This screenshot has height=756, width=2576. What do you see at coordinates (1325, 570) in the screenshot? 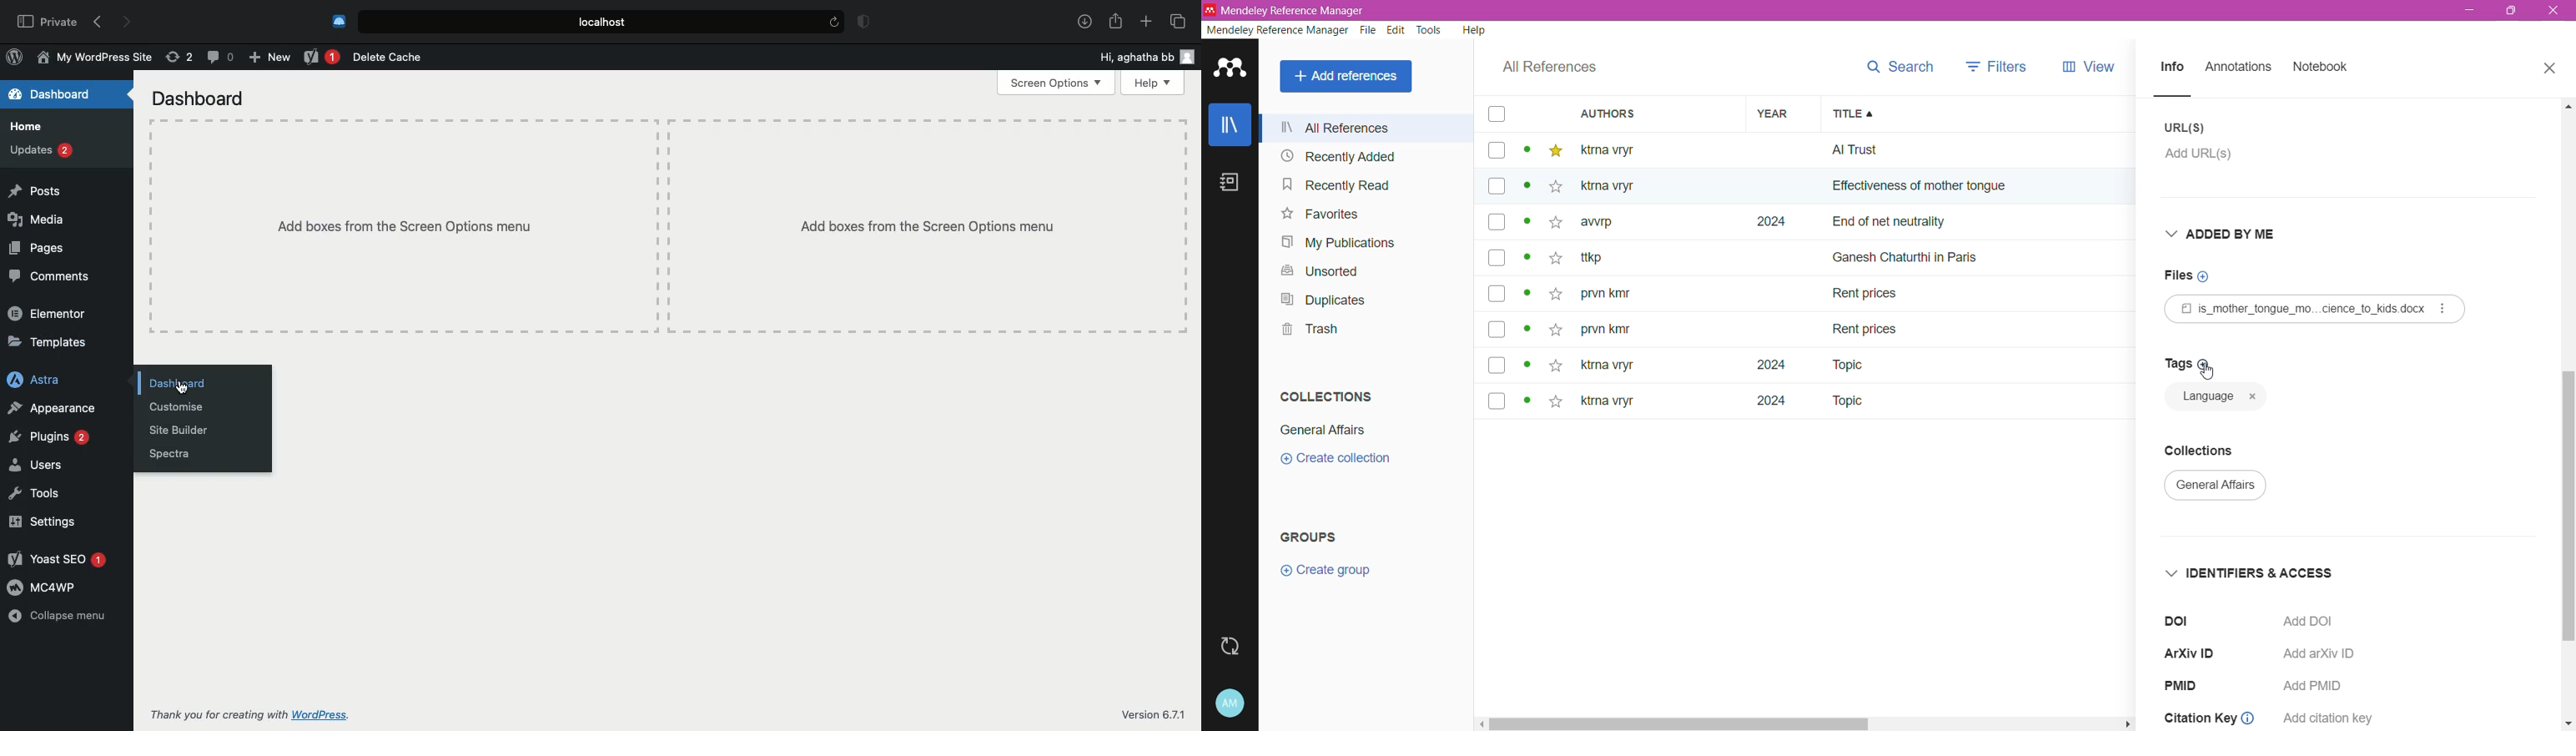
I see `Create group` at bounding box center [1325, 570].